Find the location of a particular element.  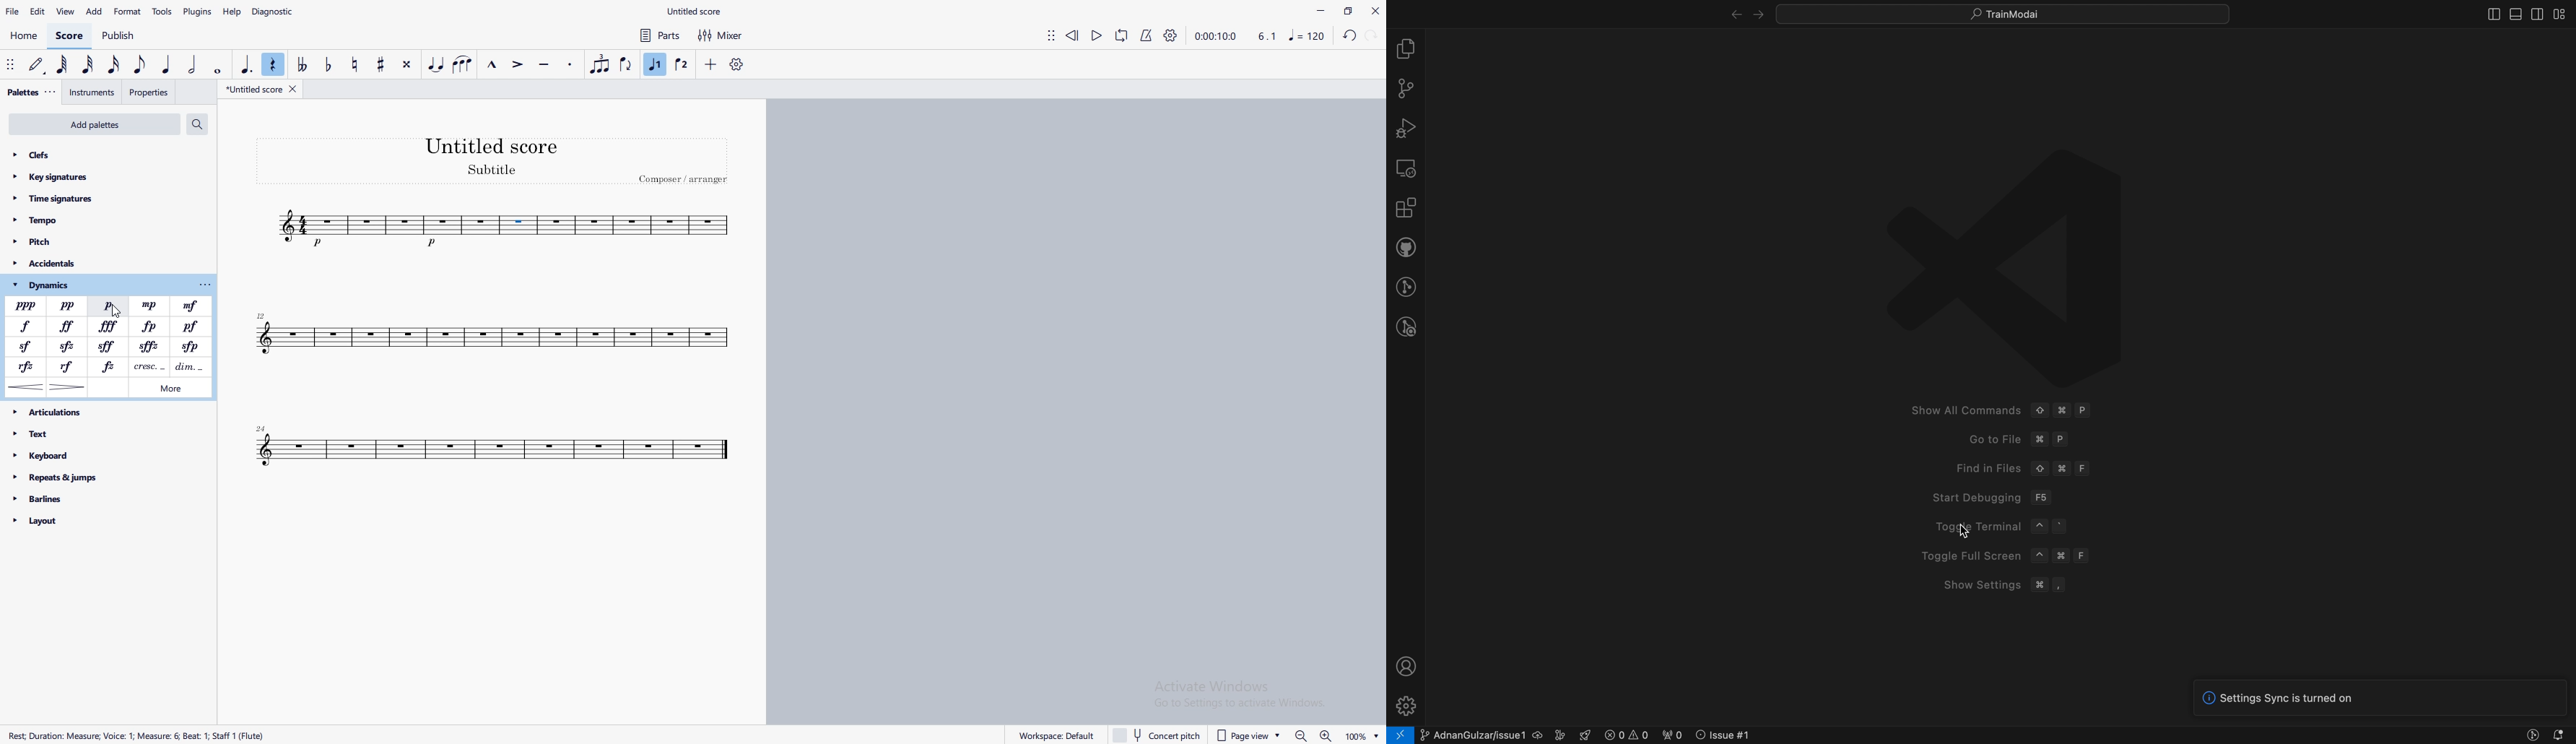

toog;e primary bar is located at coordinates (2514, 14).